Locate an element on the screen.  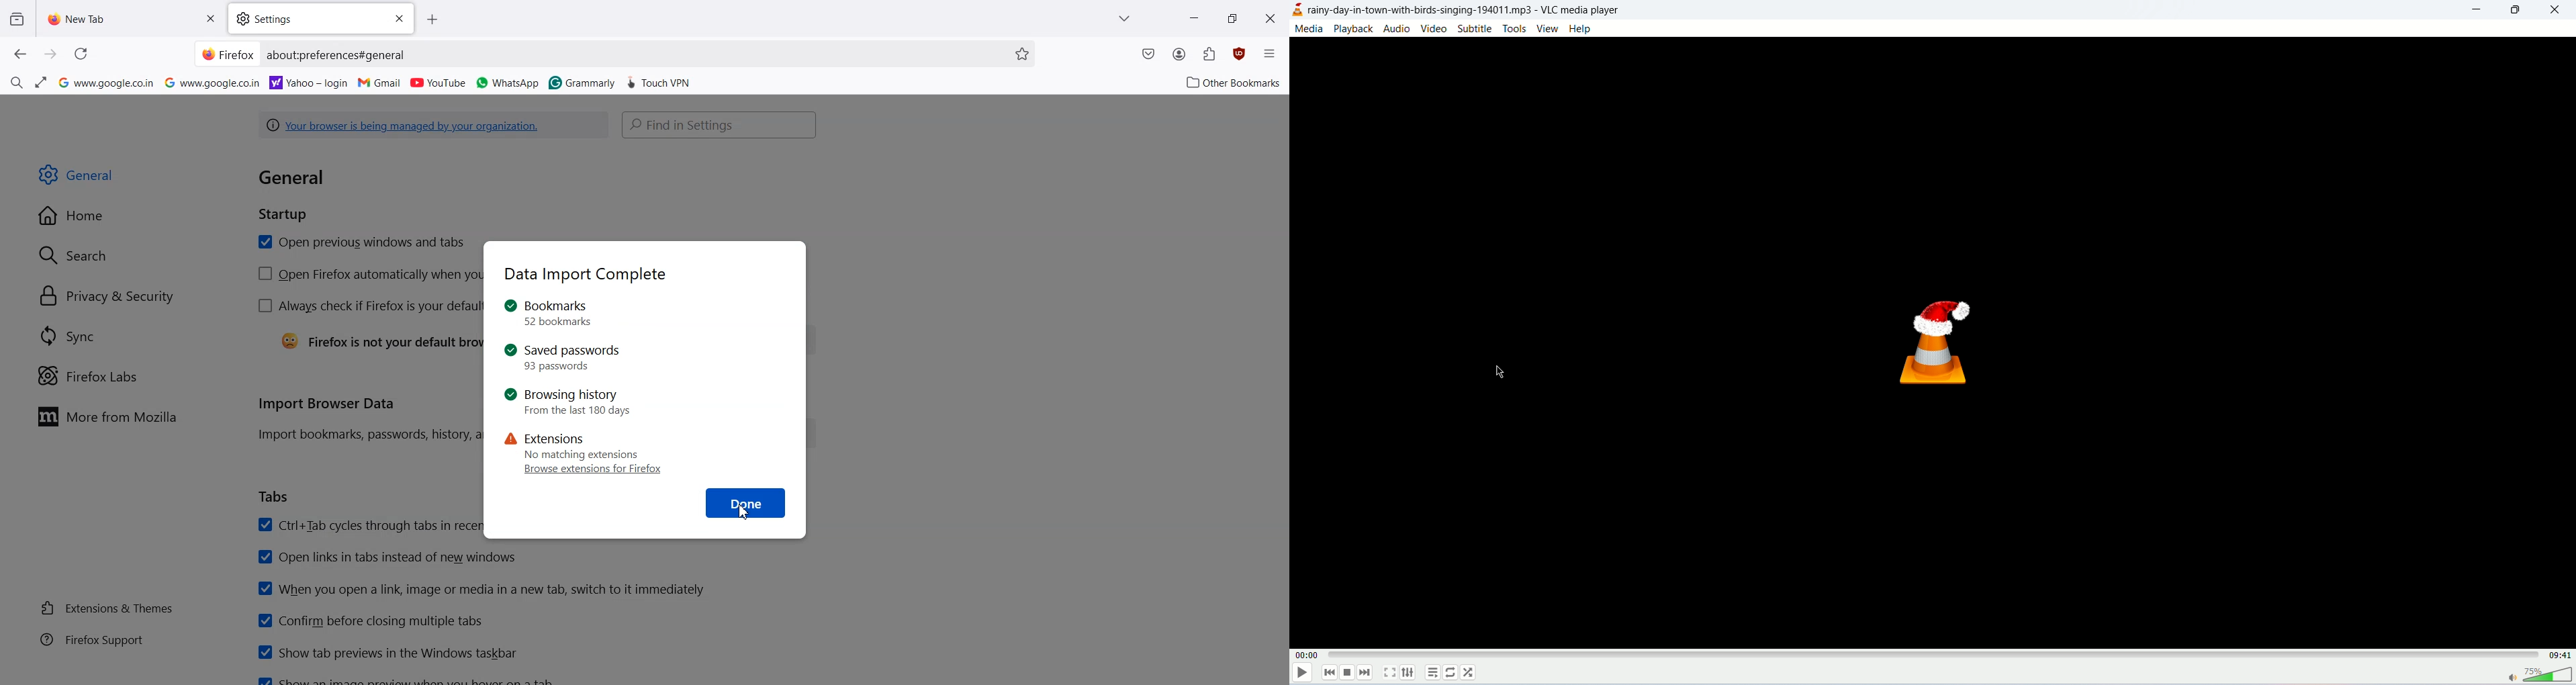
Close is located at coordinates (1271, 17).